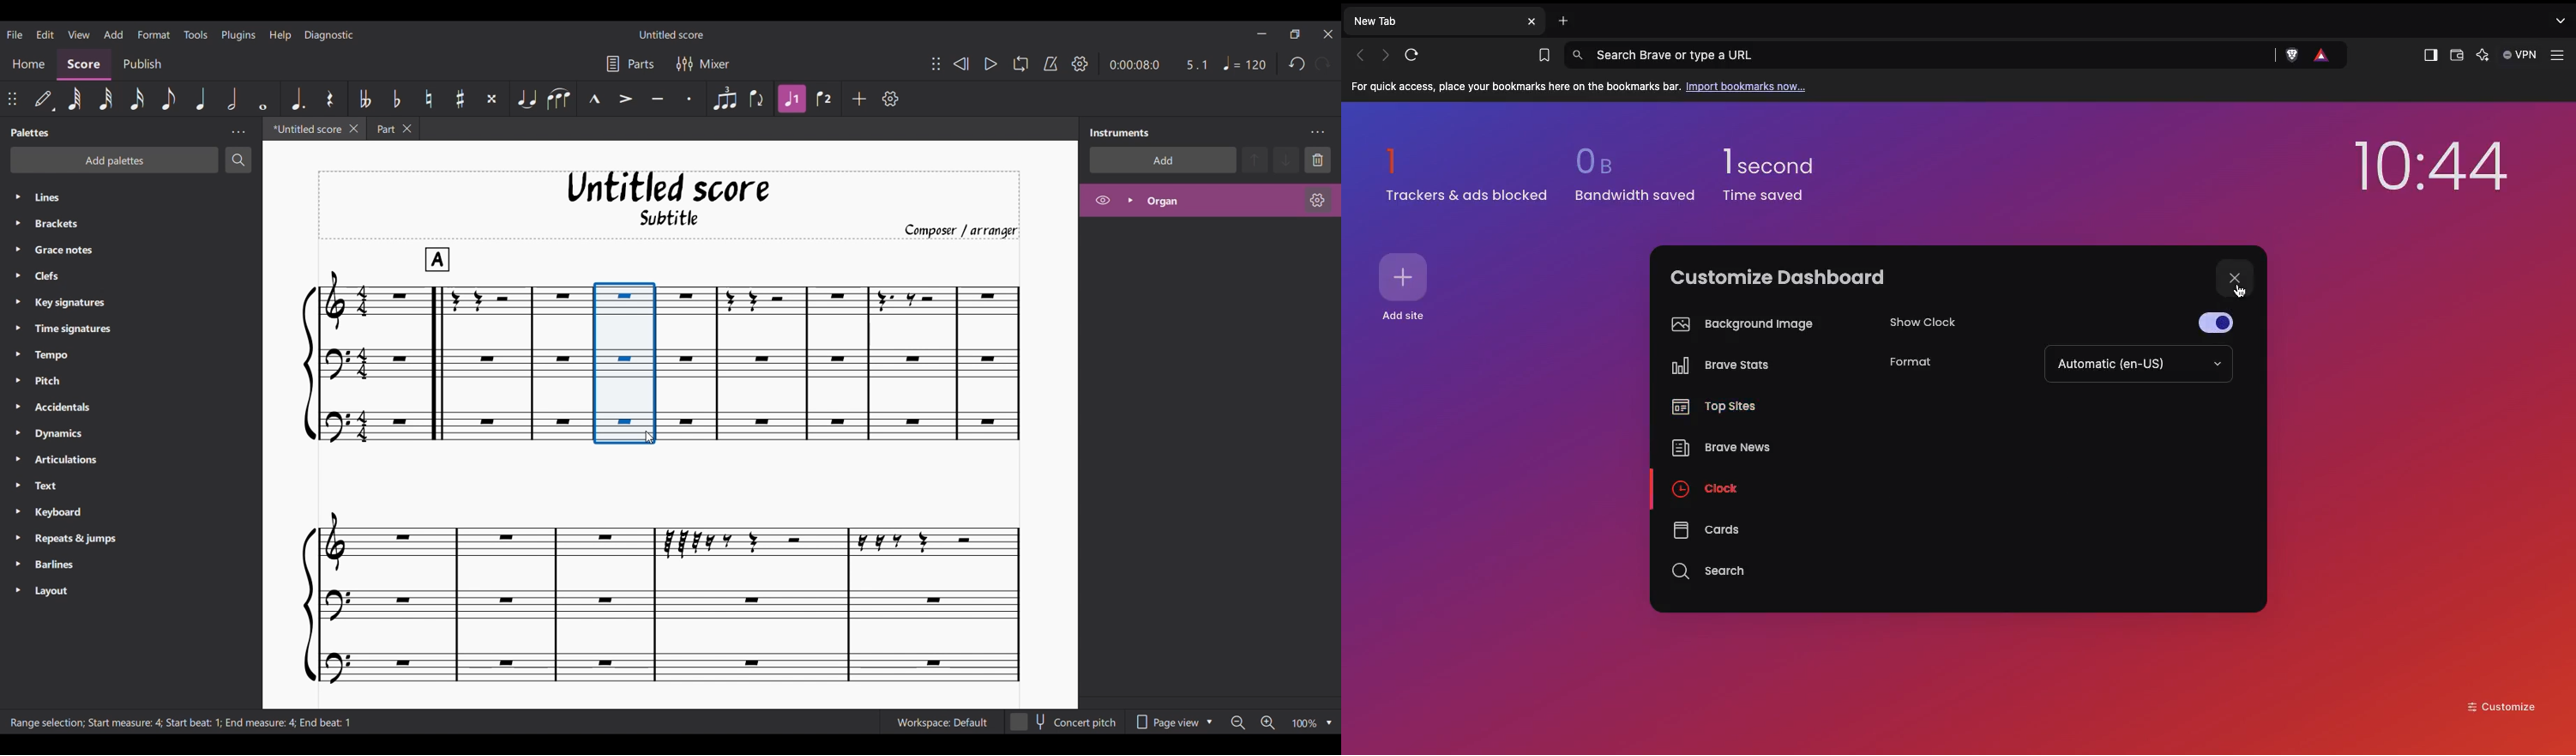 The height and width of the screenshot is (756, 2576). Describe the element at coordinates (238, 132) in the screenshot. I see `Palette settings` at that location.